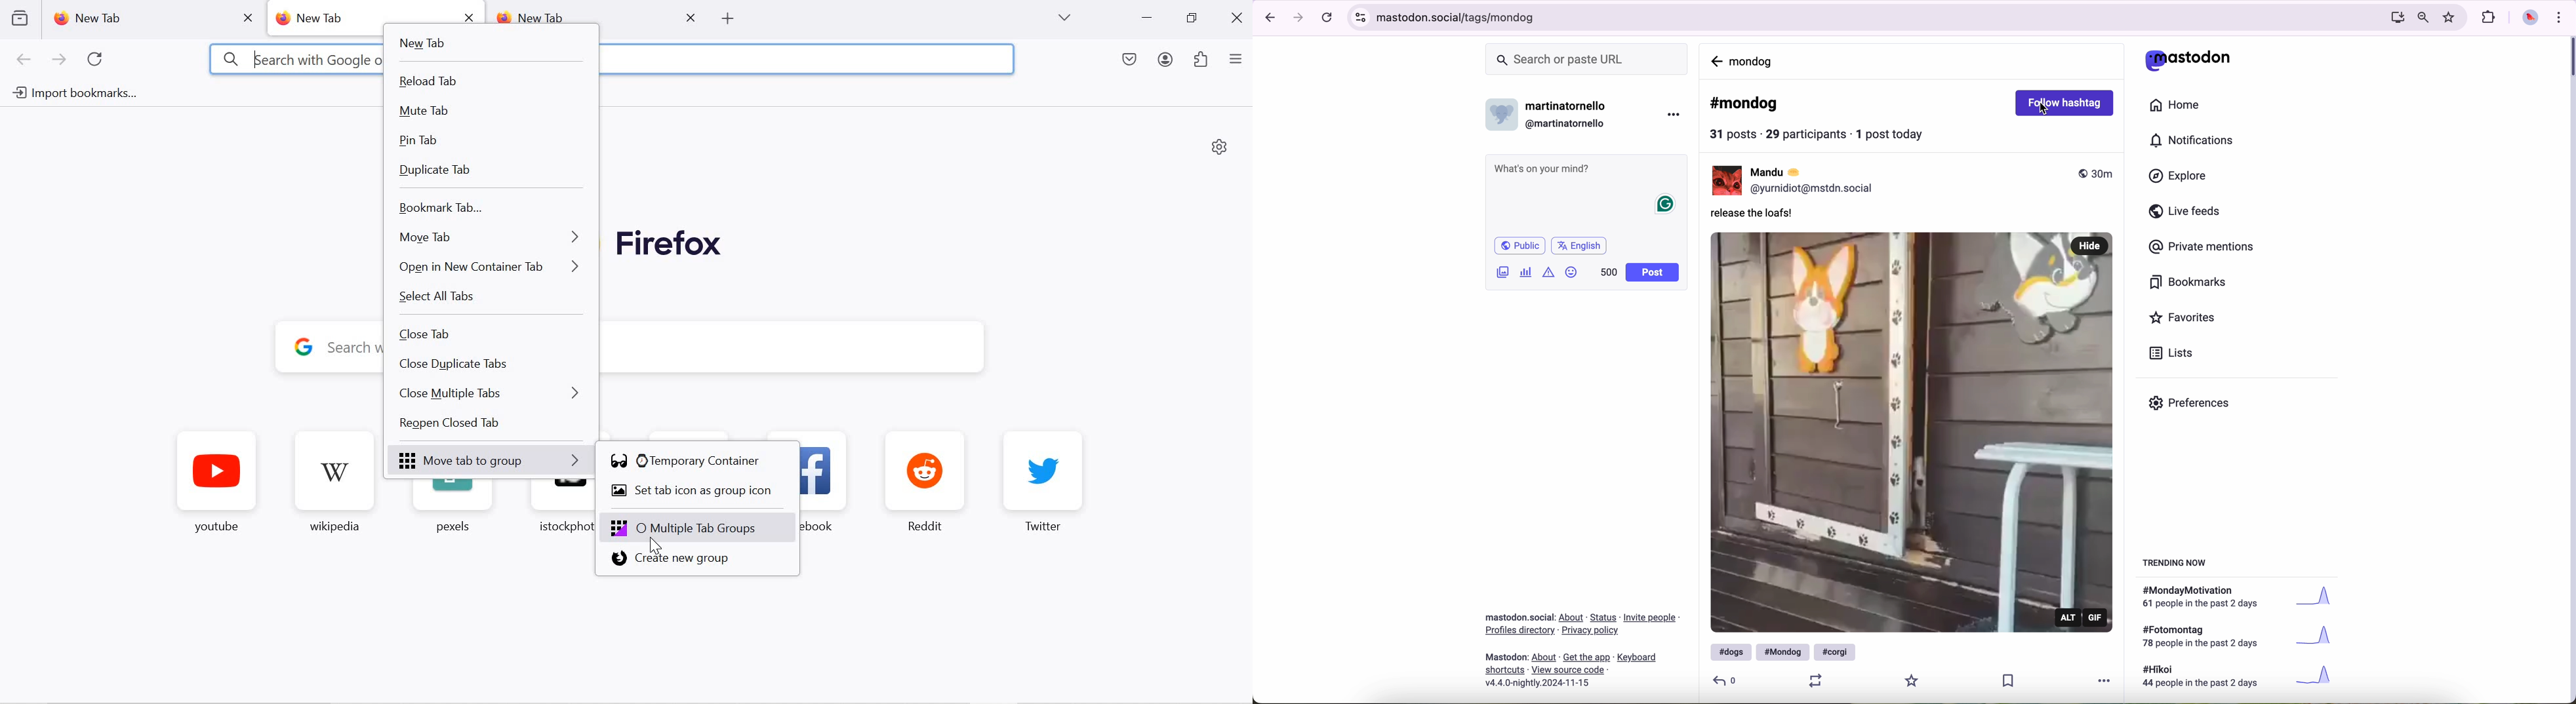 The image size is (2576, 728). Describe the element at coordinates (2046, 112) in the screenshot. I see `cursor` at that location.